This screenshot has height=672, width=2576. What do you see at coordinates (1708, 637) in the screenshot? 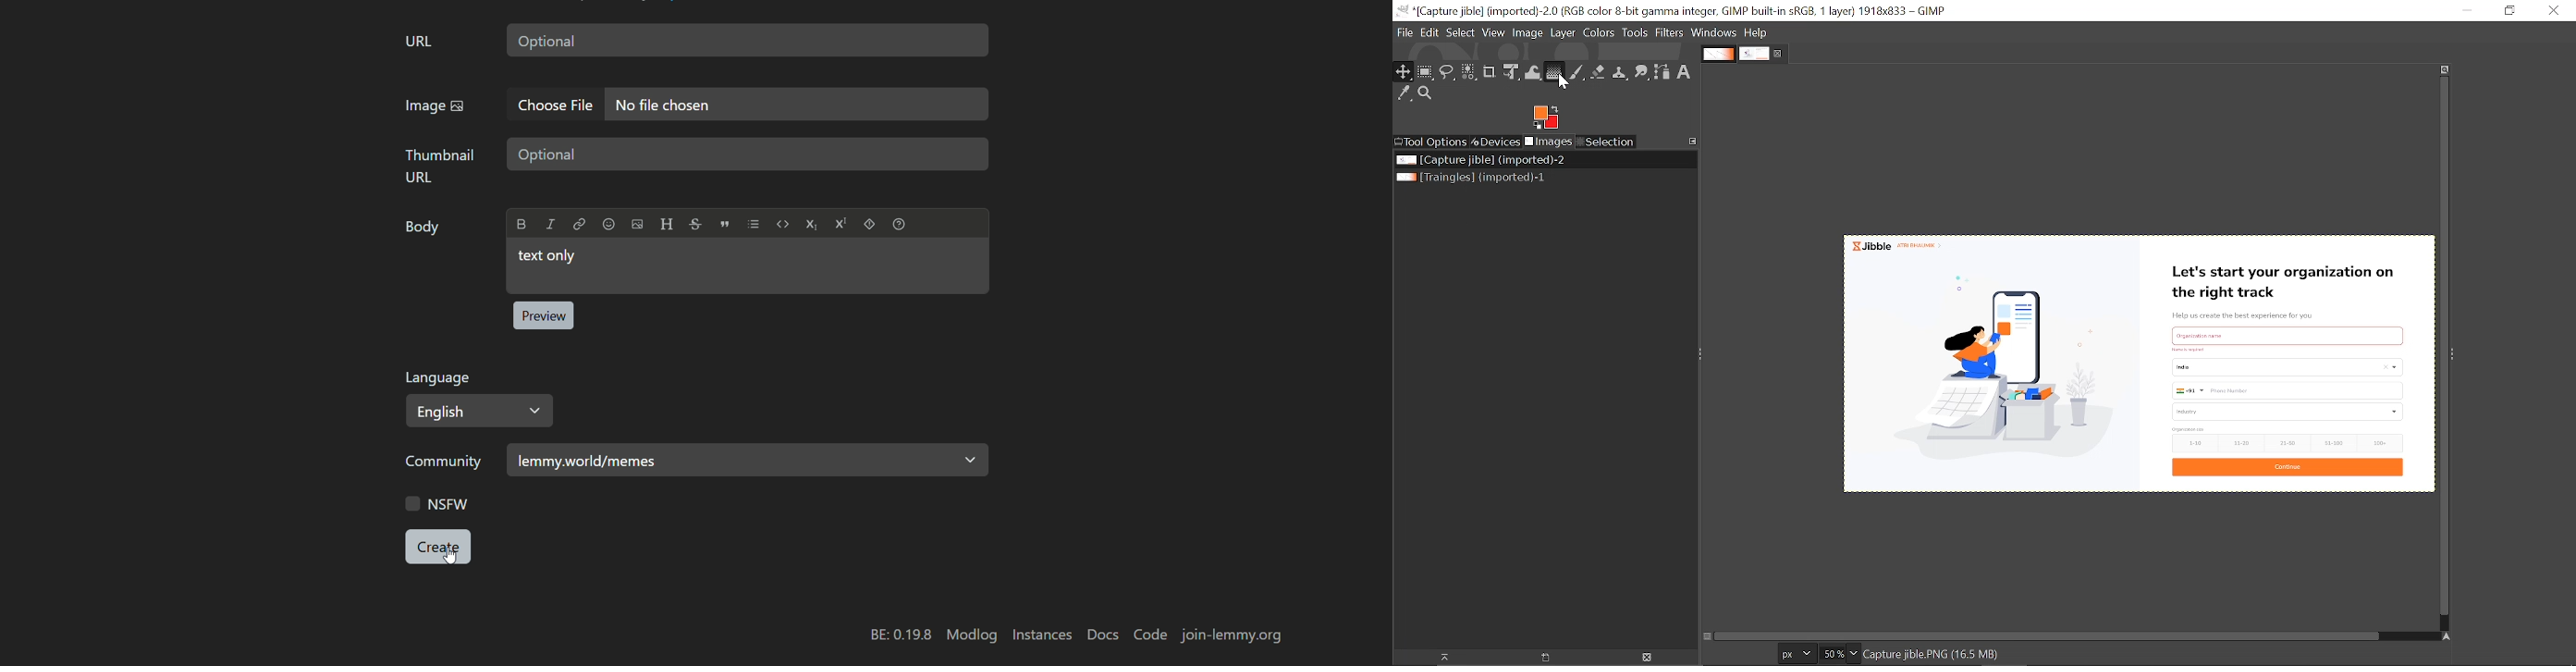
I see `Toggle quick mask on/off` at bounding box center [1708, 637].